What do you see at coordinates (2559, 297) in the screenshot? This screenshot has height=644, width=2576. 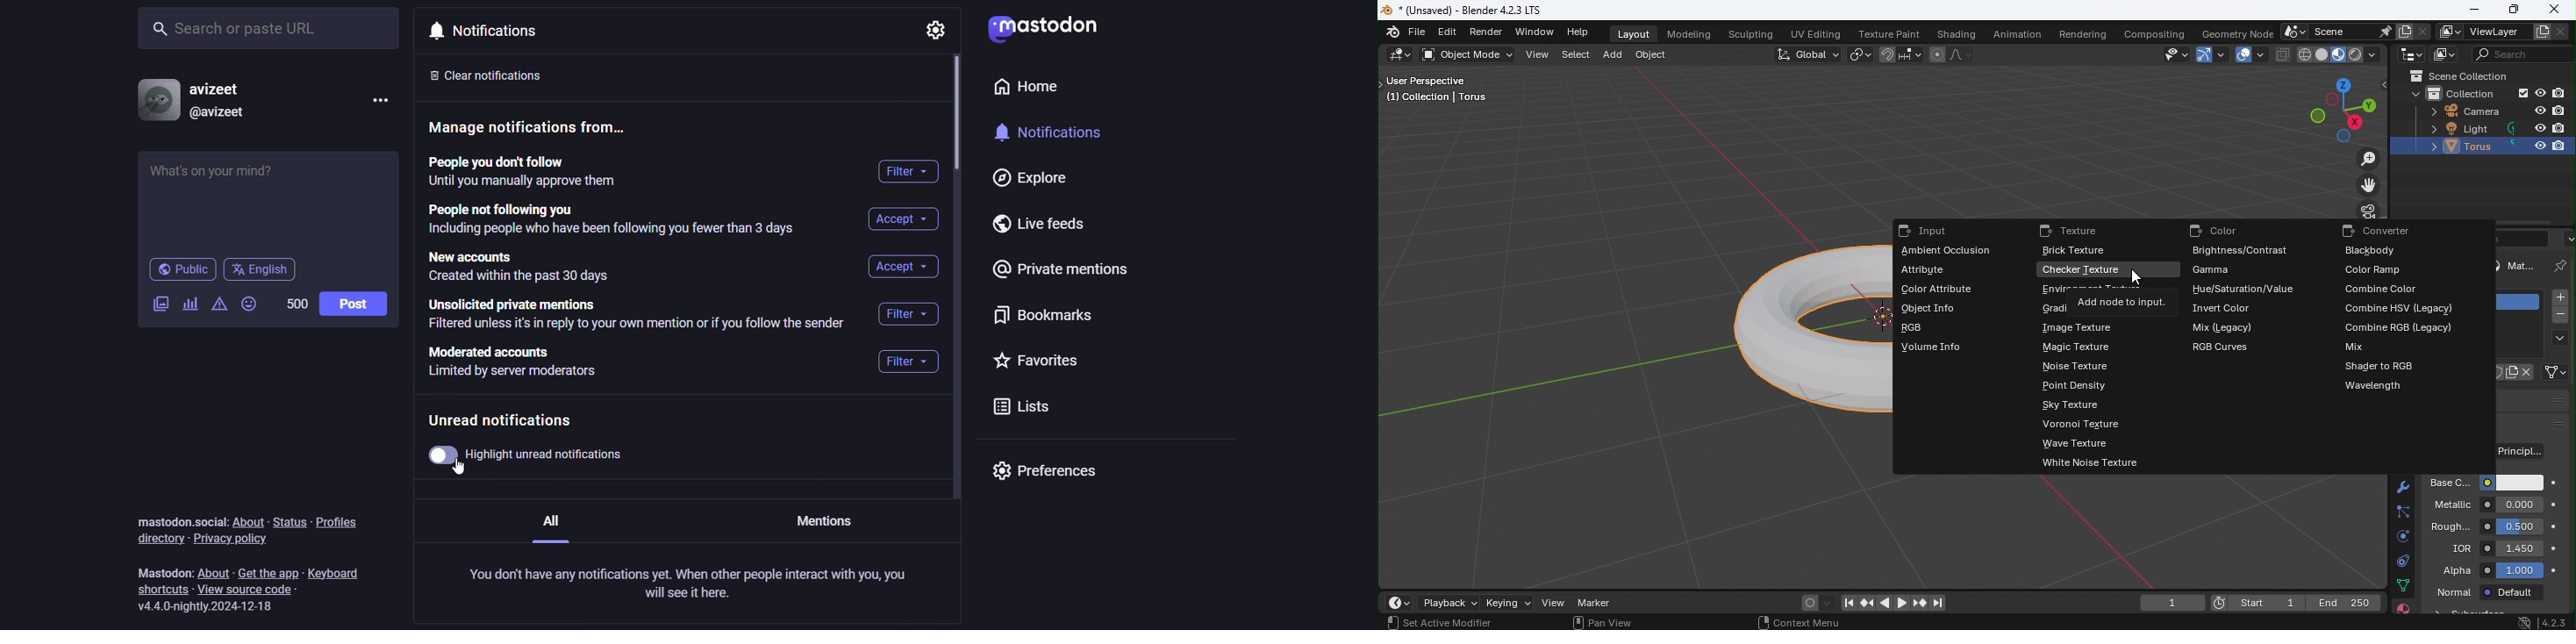 I see `Add material slot` at bounding box center [2559, 297].